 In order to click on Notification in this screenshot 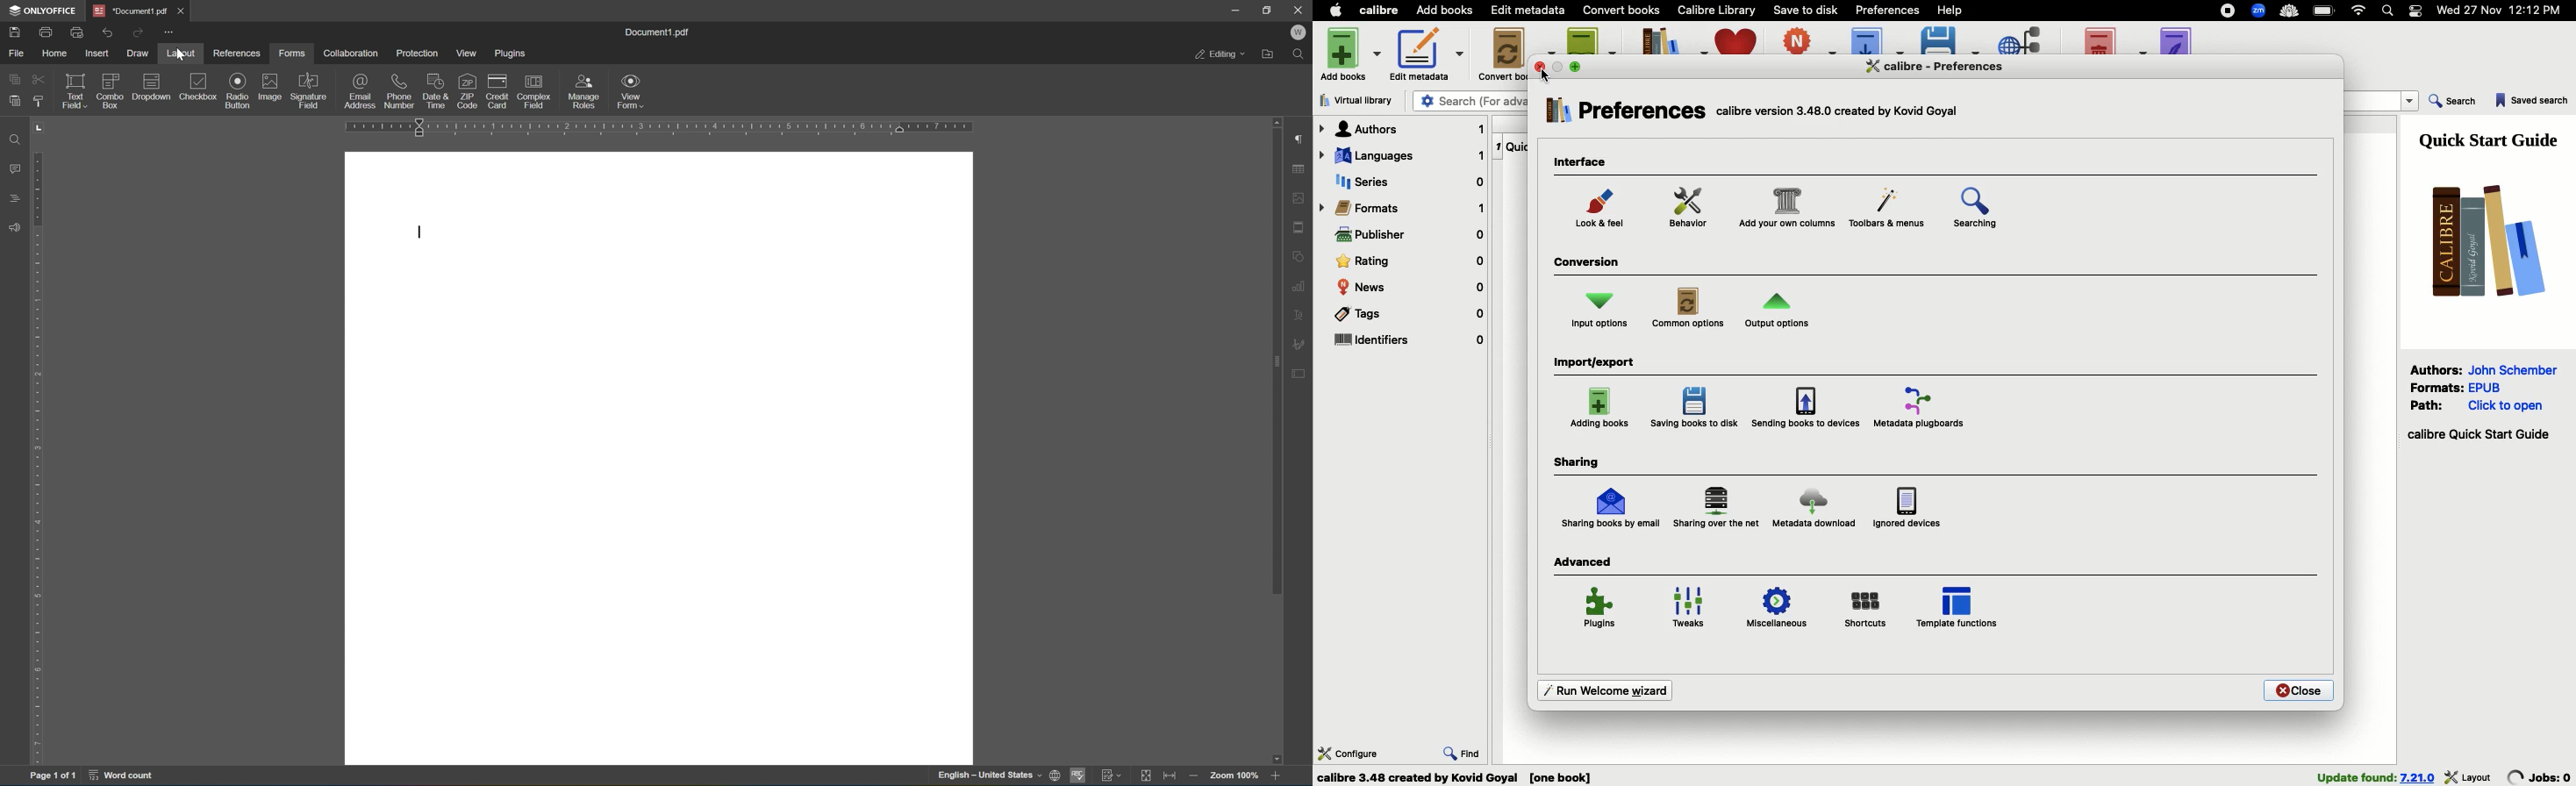, I will do `click(2416, 11)`.